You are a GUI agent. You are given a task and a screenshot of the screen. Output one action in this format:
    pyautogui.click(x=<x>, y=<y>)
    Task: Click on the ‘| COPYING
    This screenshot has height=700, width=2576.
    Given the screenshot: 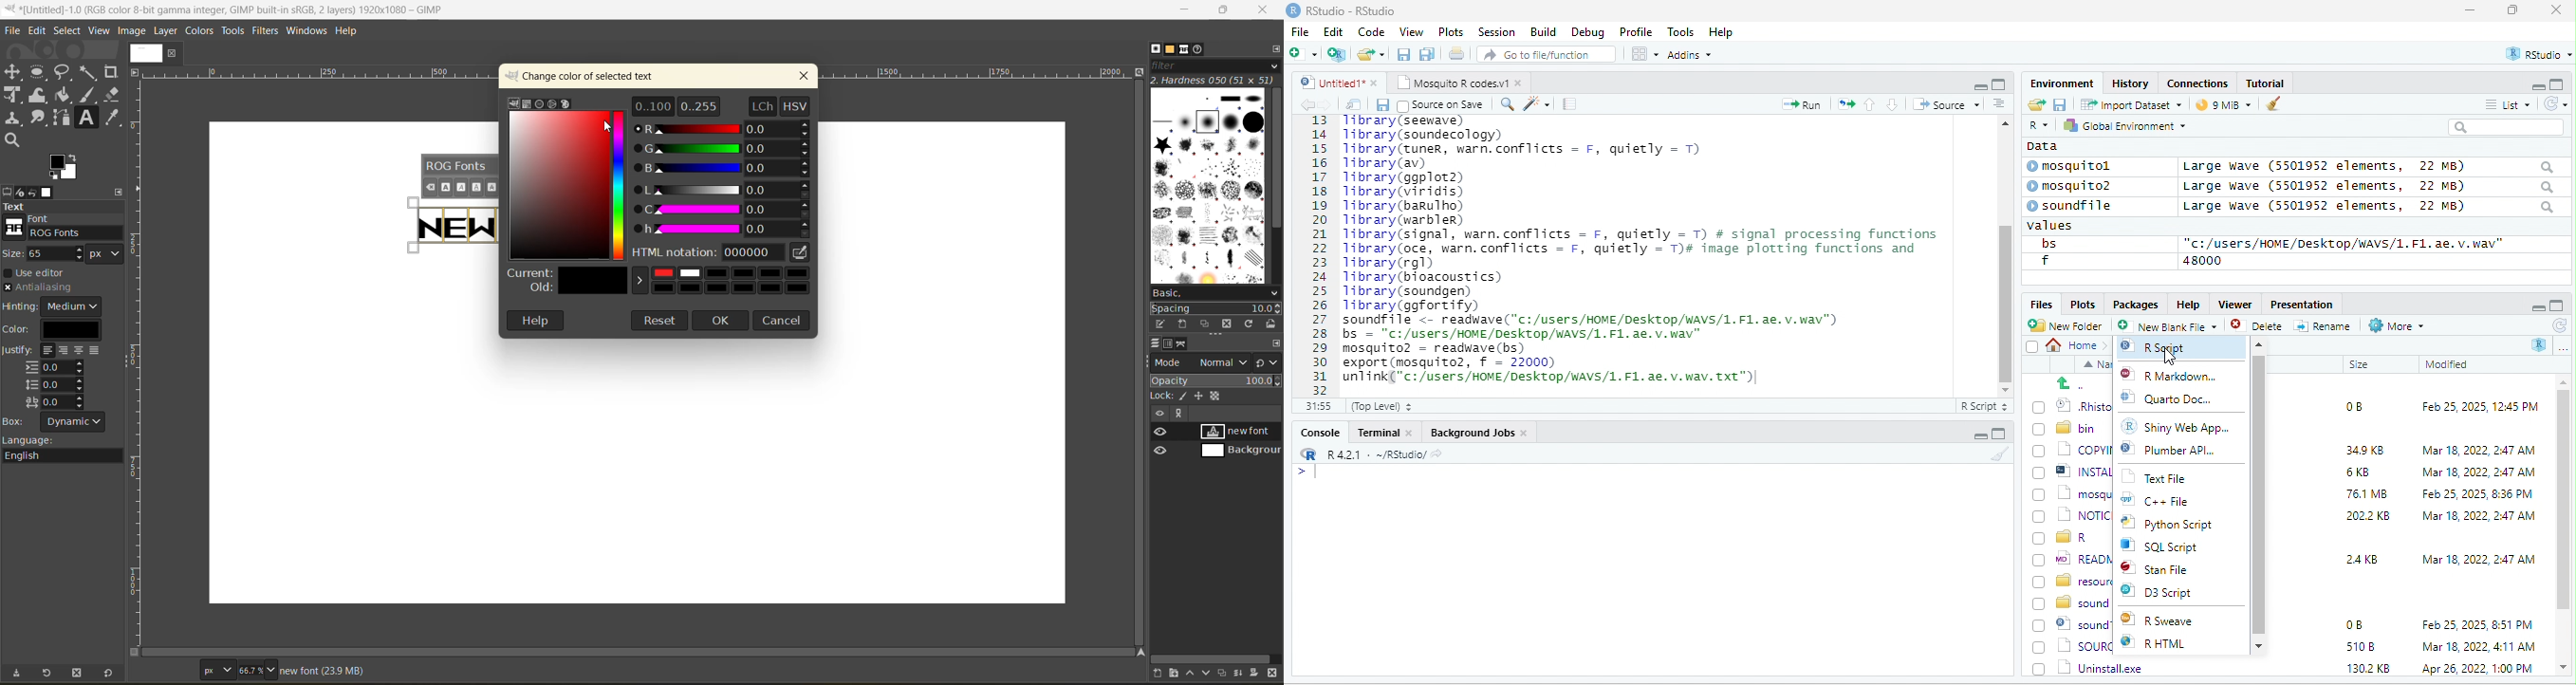 What is the action you would take?
    pyautogui.click(x=2072, y=449)
    